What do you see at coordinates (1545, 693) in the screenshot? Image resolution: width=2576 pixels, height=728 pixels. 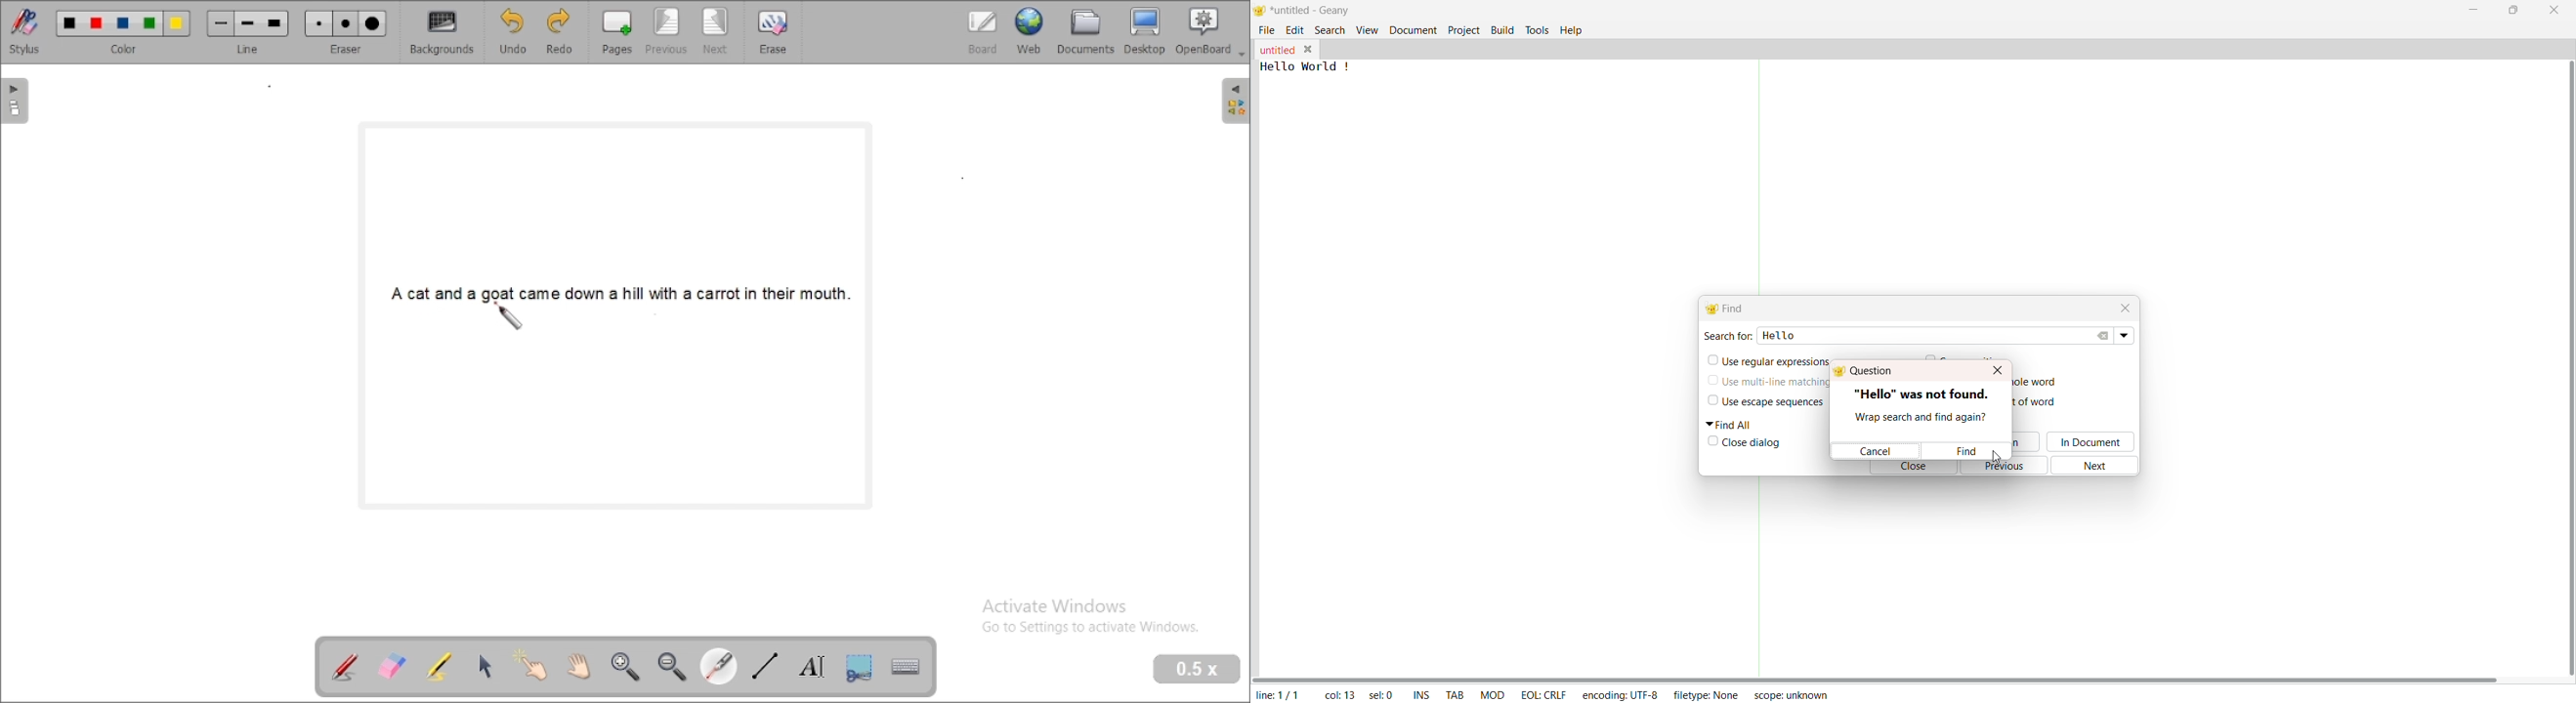 I see `EOL: CRLF` at bounding box center [1545, 693].